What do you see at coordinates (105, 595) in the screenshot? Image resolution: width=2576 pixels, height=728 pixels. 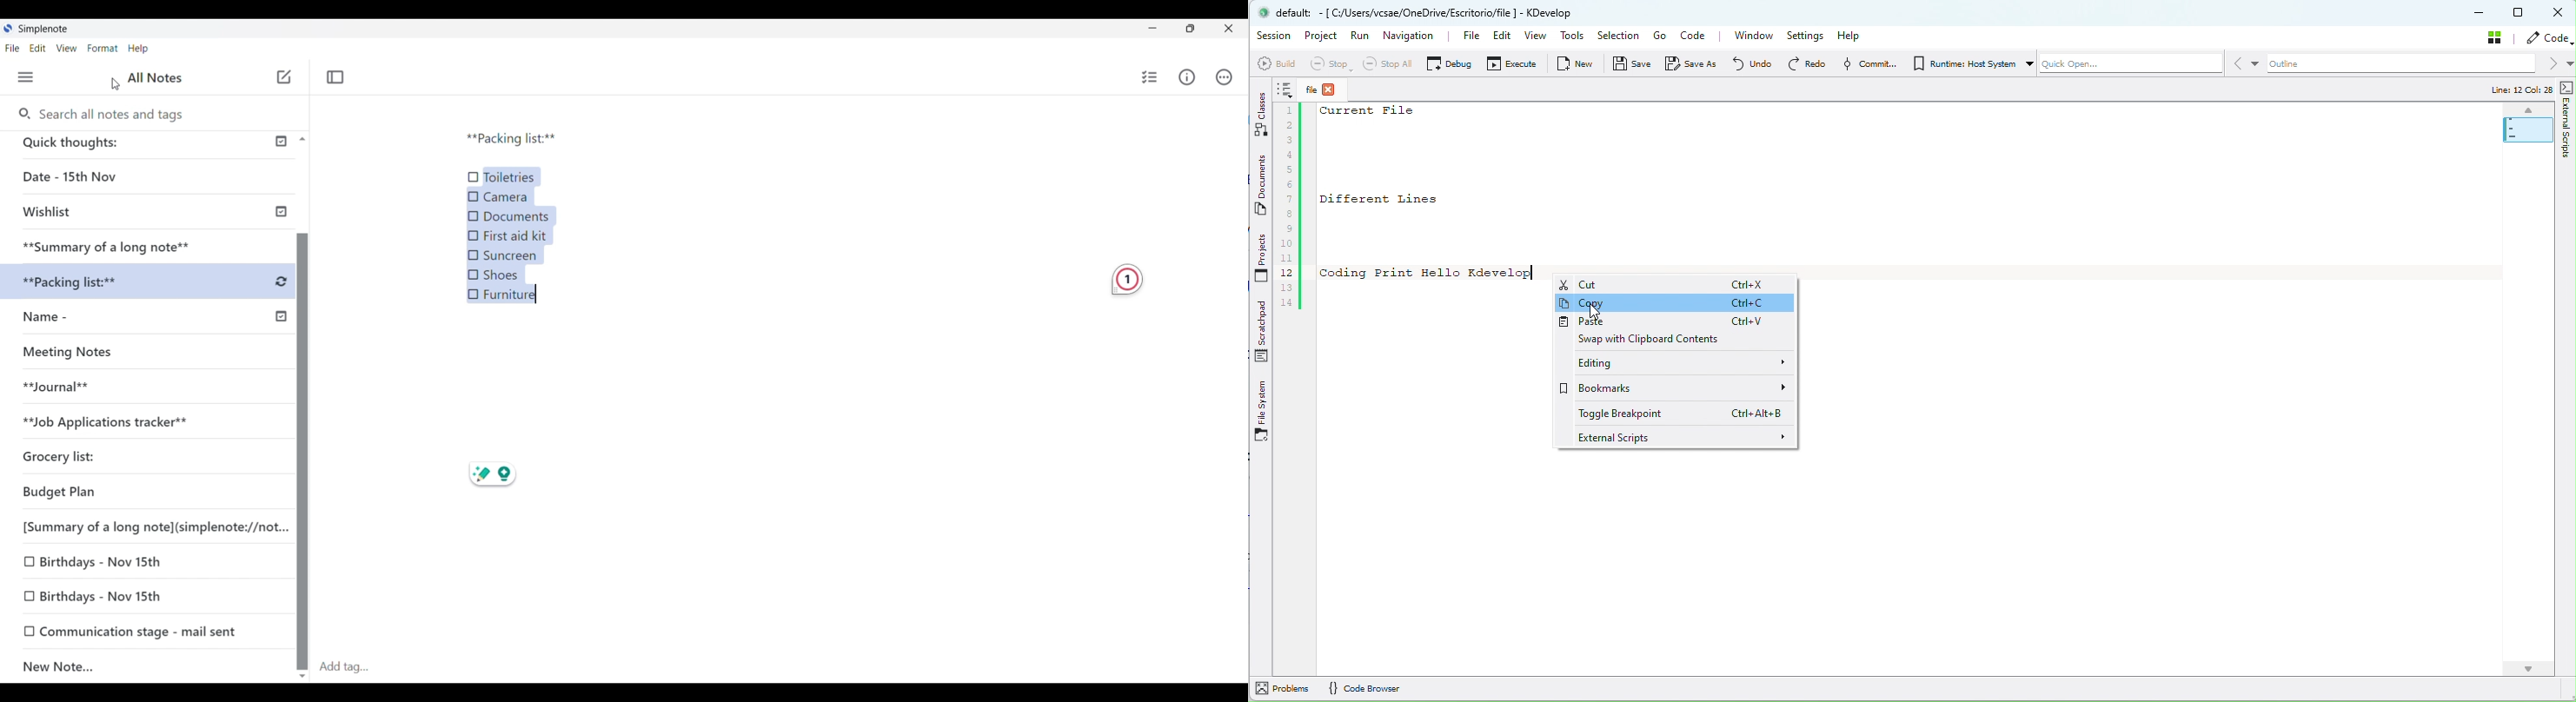 I see `0 Birthdays - Nov 15th` at bounding box center [105, 595].